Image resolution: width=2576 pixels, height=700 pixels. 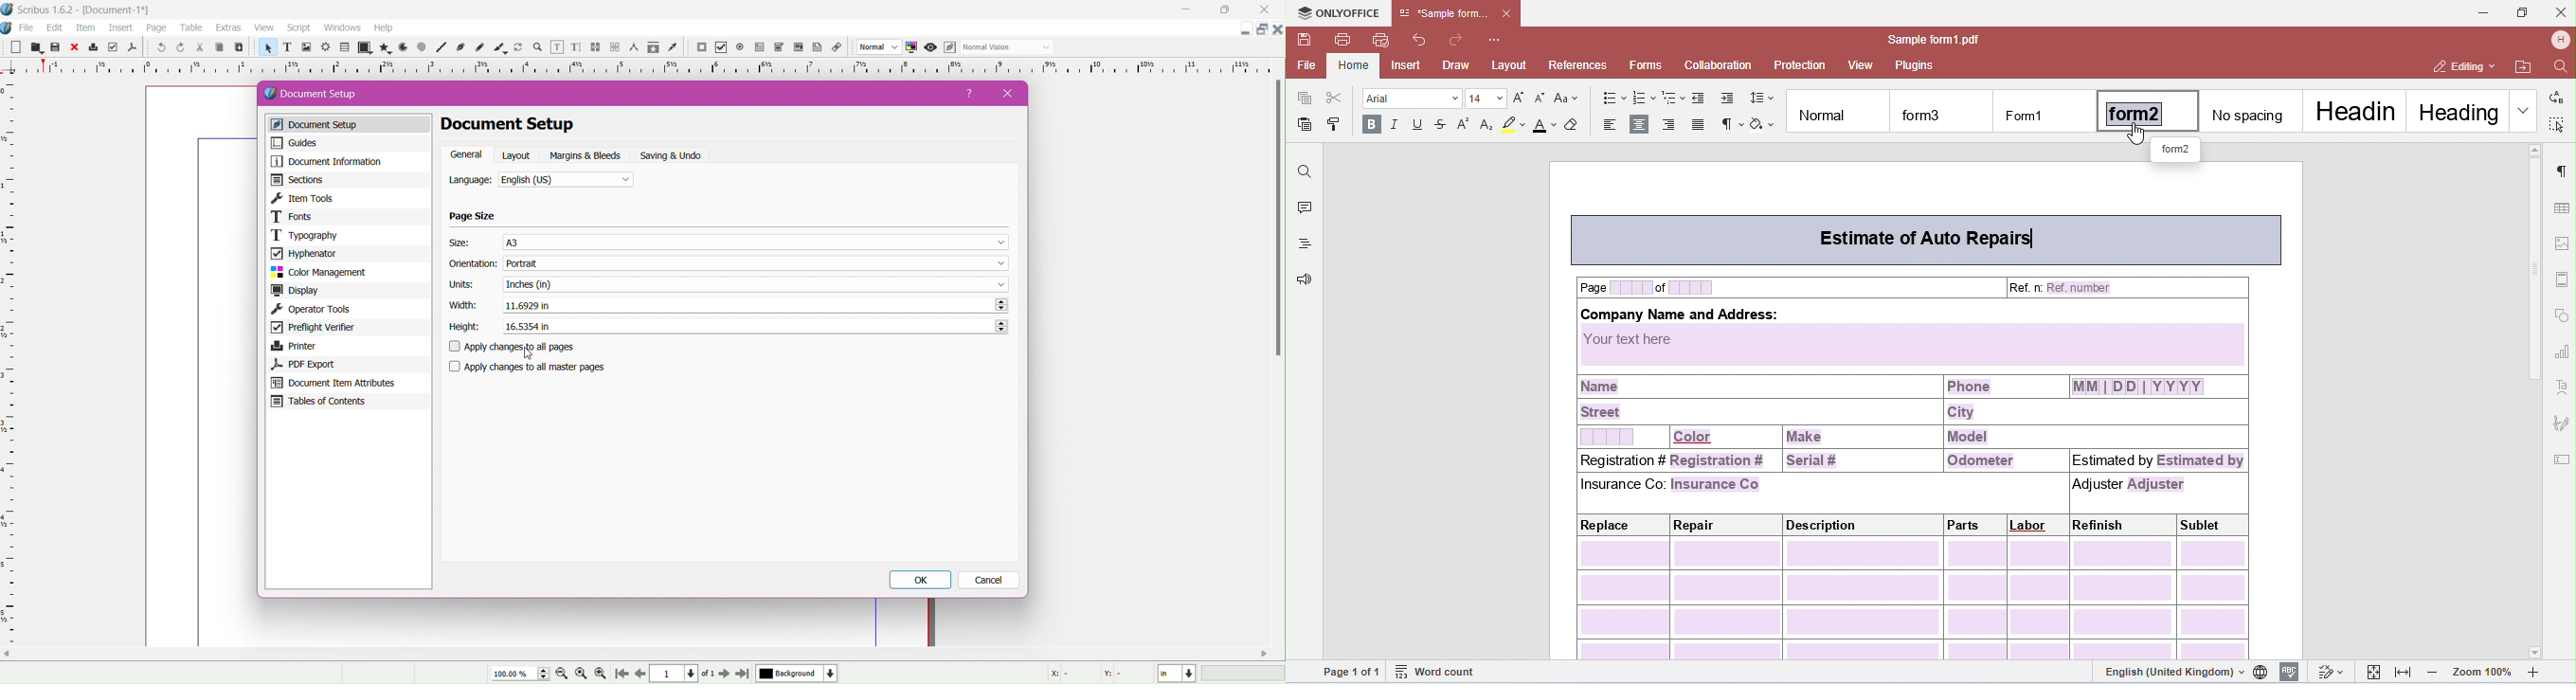 I want to click on Sections, so click(x=348, y=180).